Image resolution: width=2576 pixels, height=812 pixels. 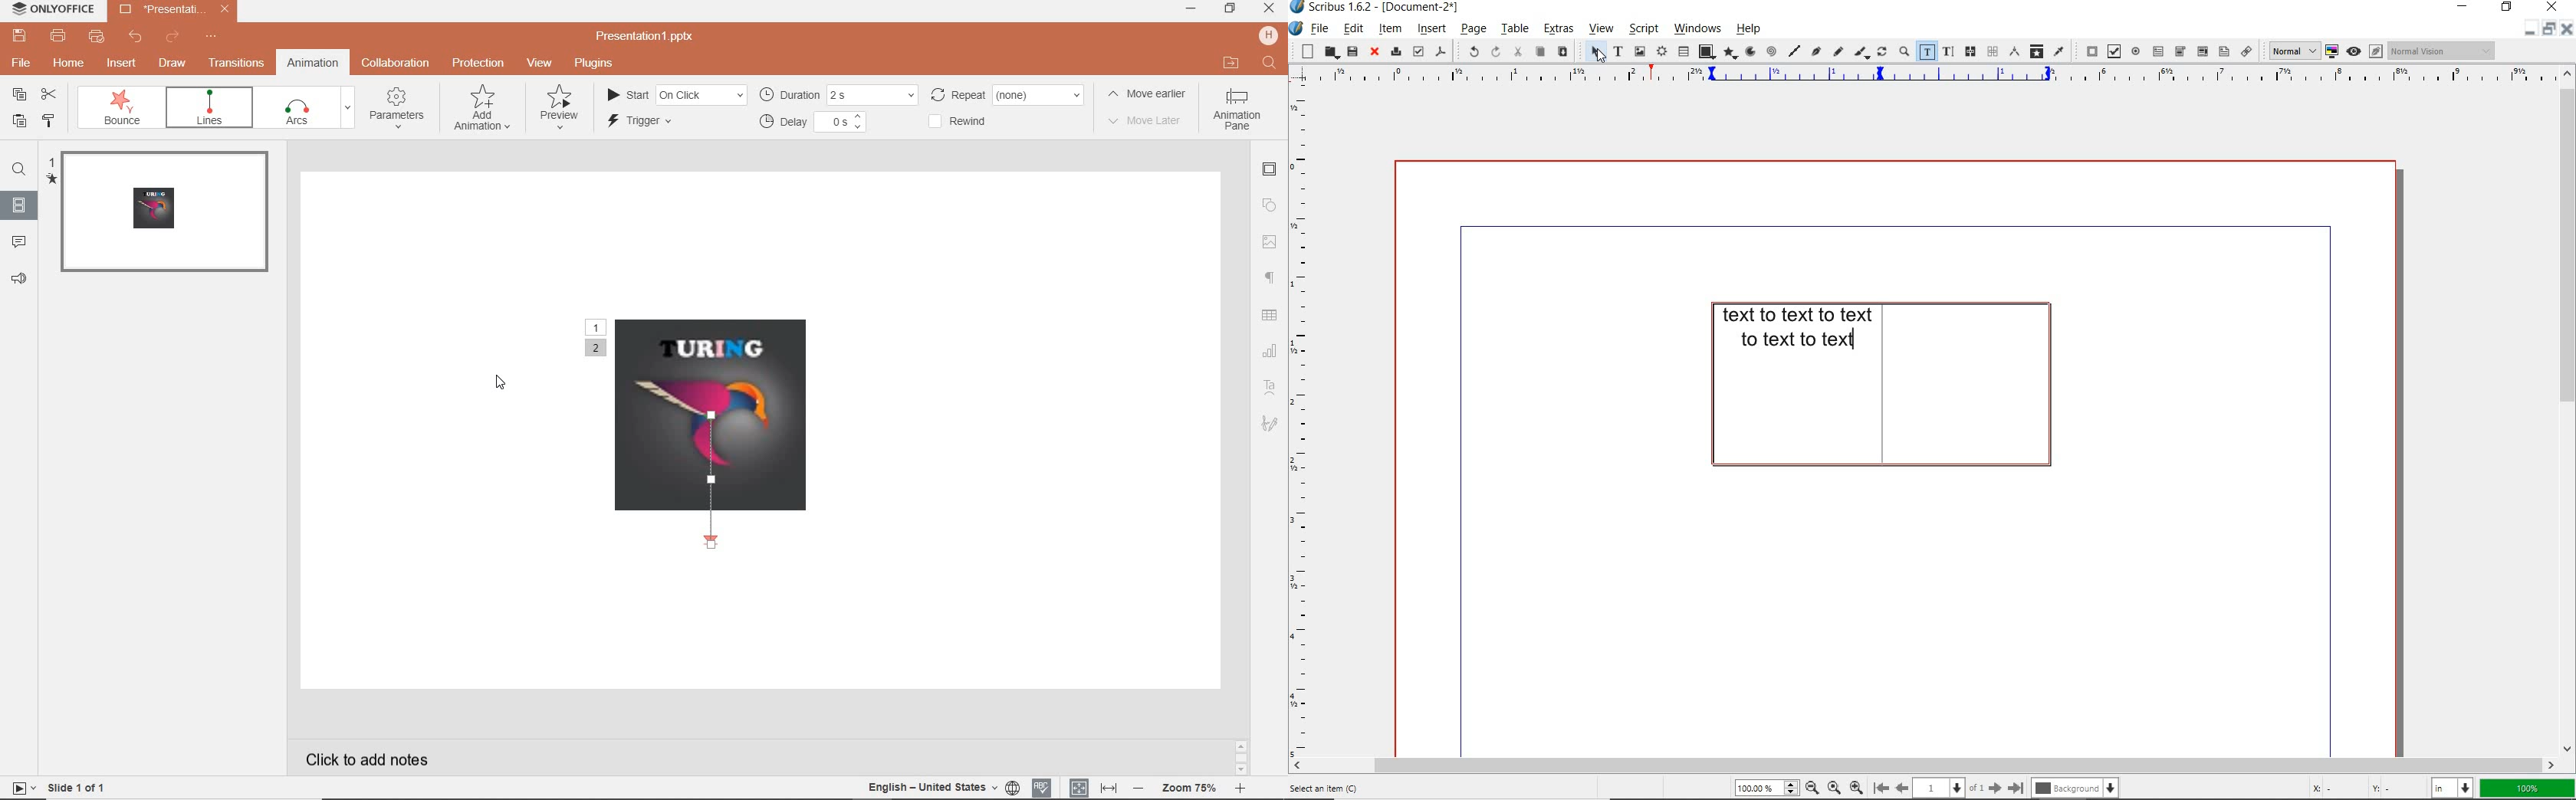 I want to click on cut, so click(x=1516, y=52).